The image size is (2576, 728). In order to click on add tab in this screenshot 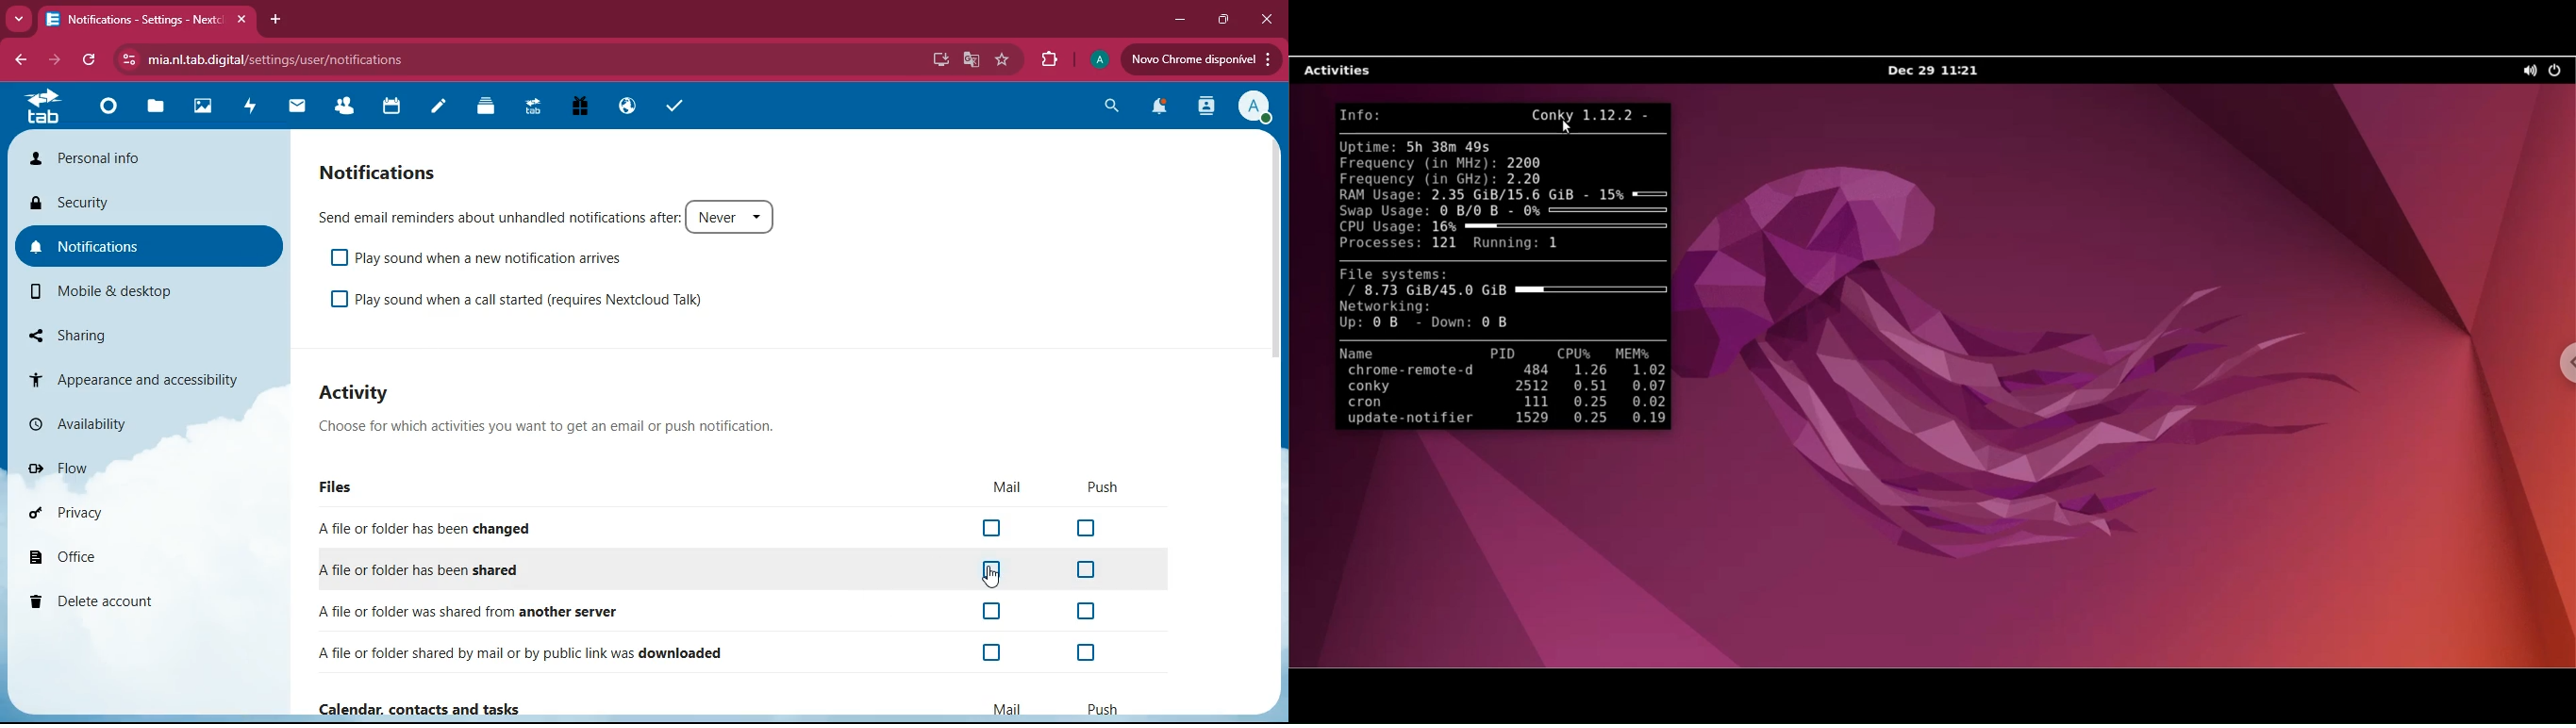, I will do `click(274, 20)`.